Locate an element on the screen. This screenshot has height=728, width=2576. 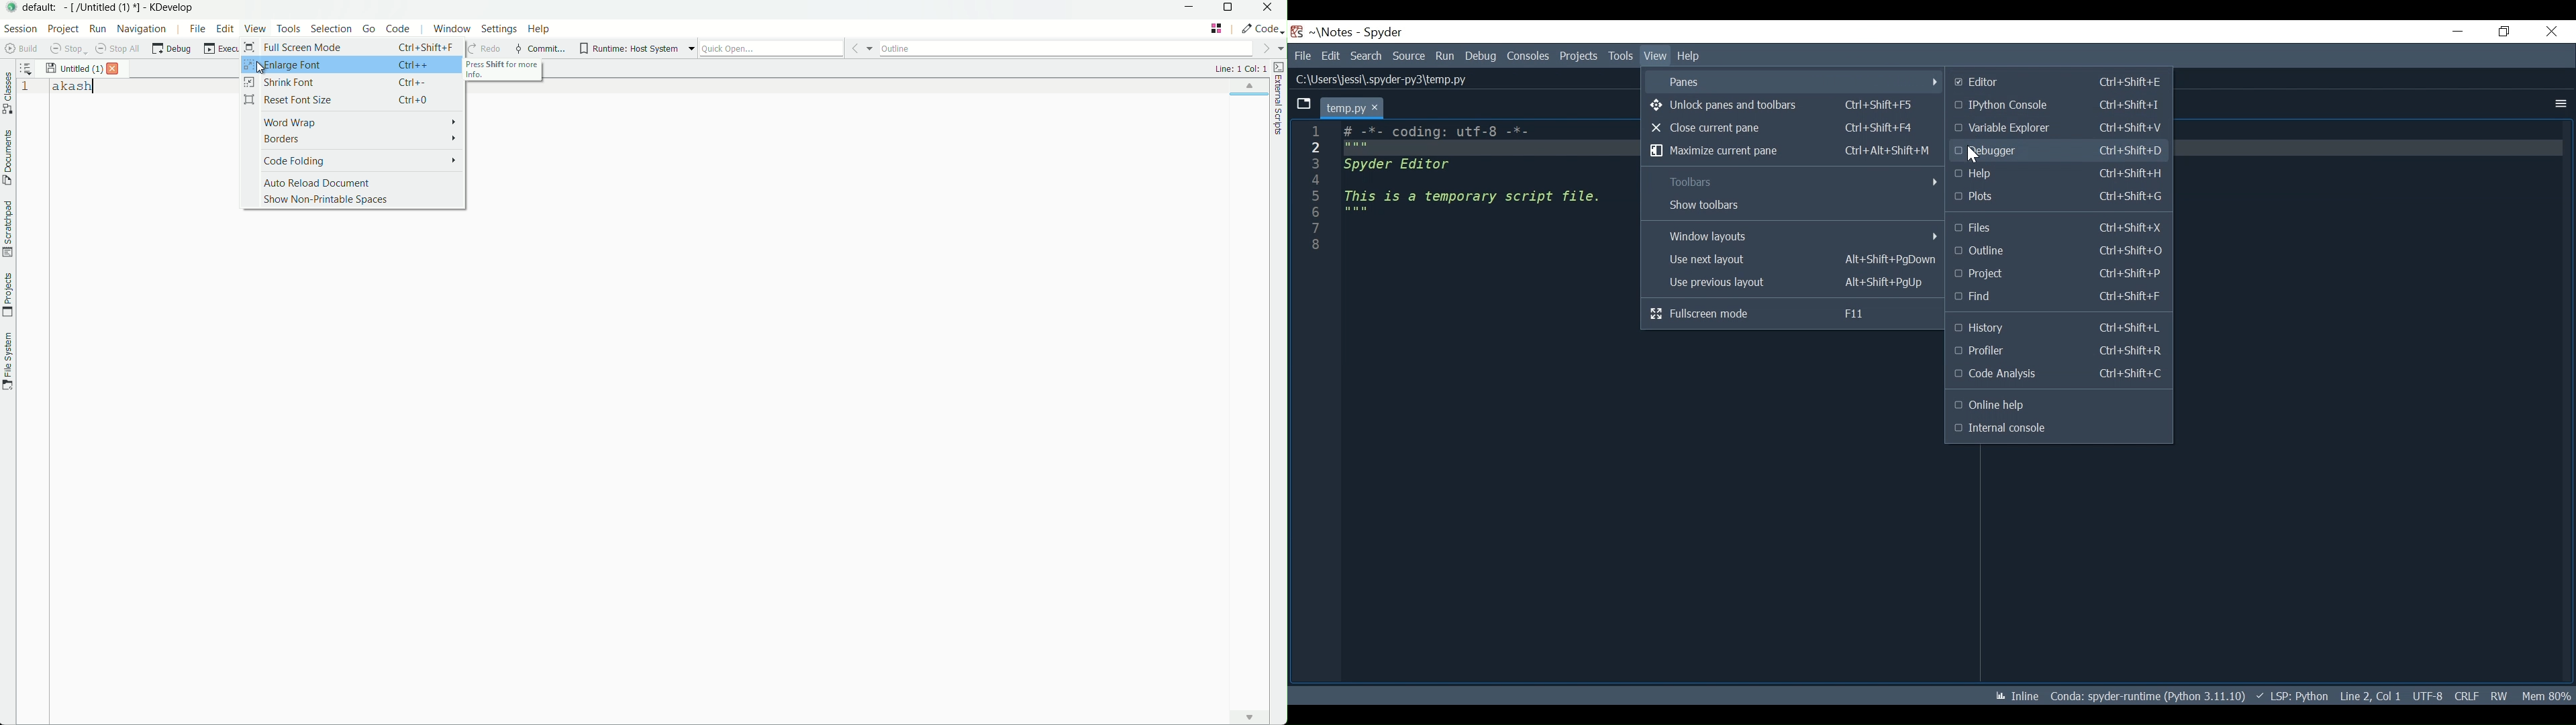
line: 1 col: 1 is located at coordinates (1240, 69).